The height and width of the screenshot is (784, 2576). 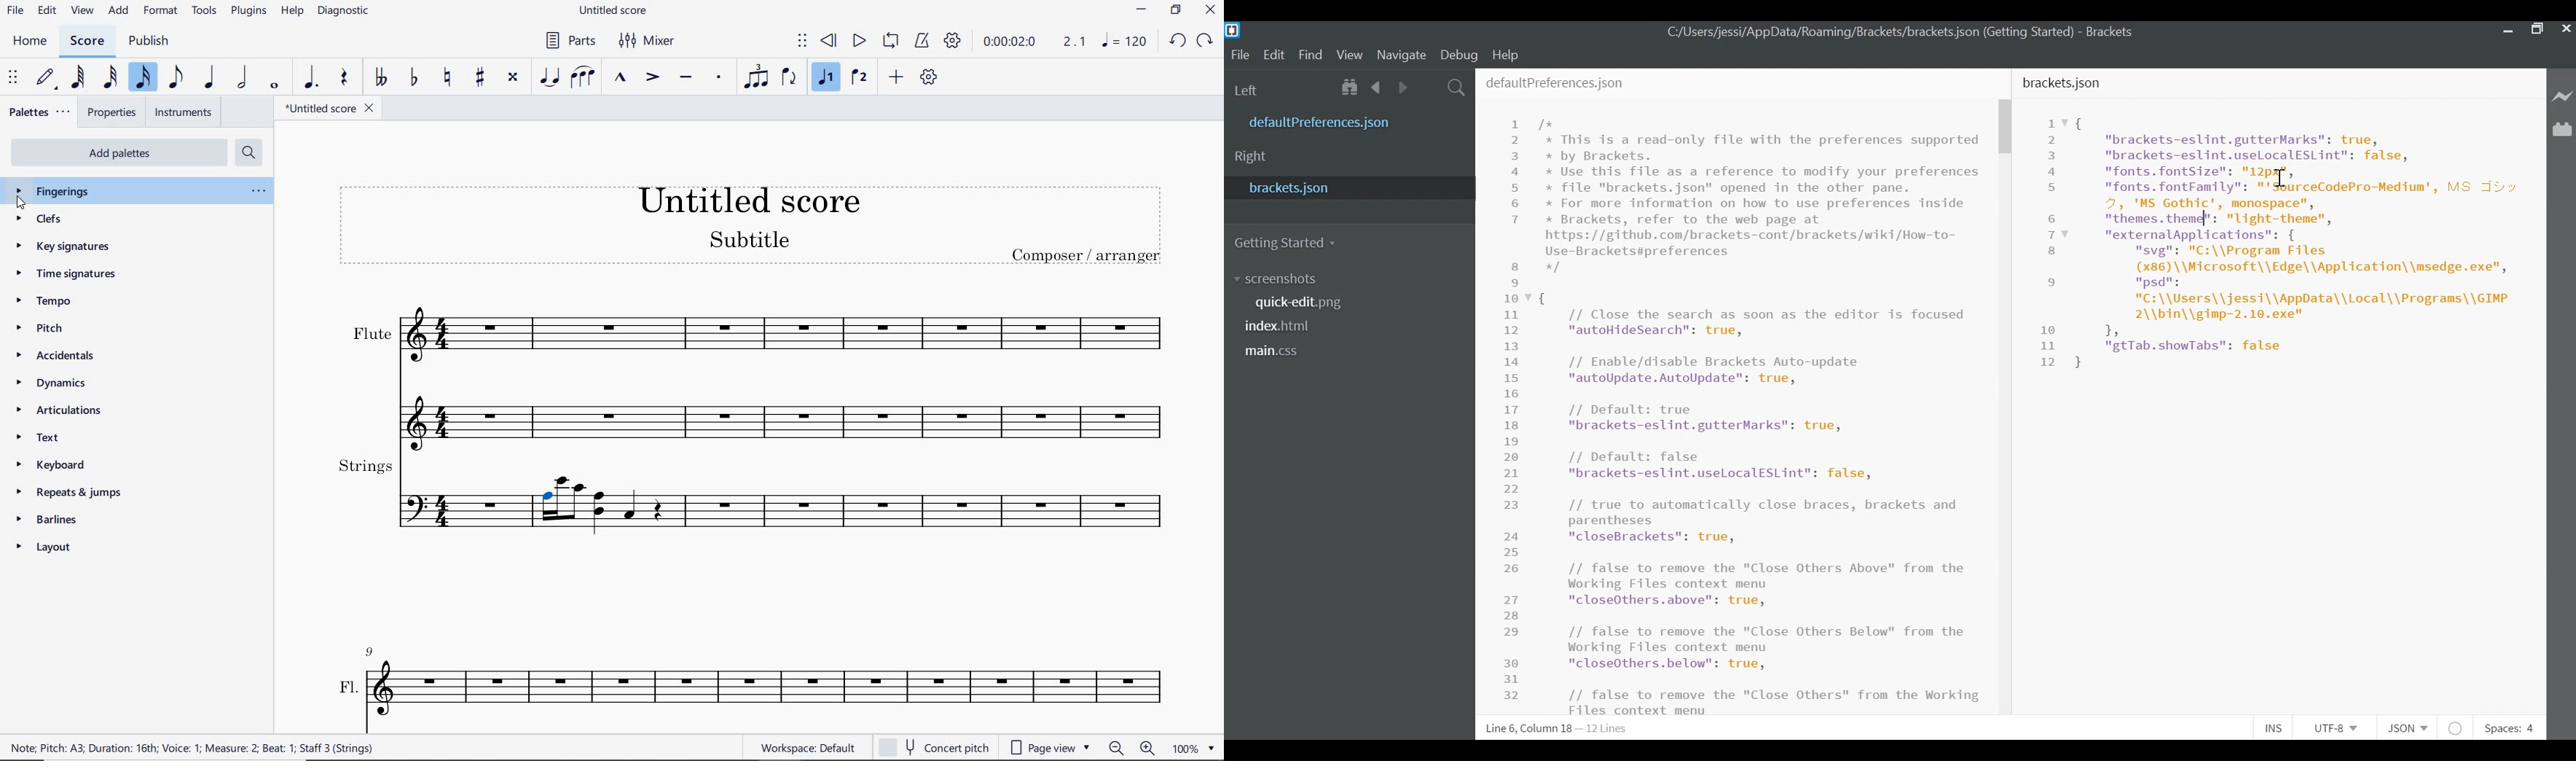 I want to click on Cursor, so click(x=2283, y=173).